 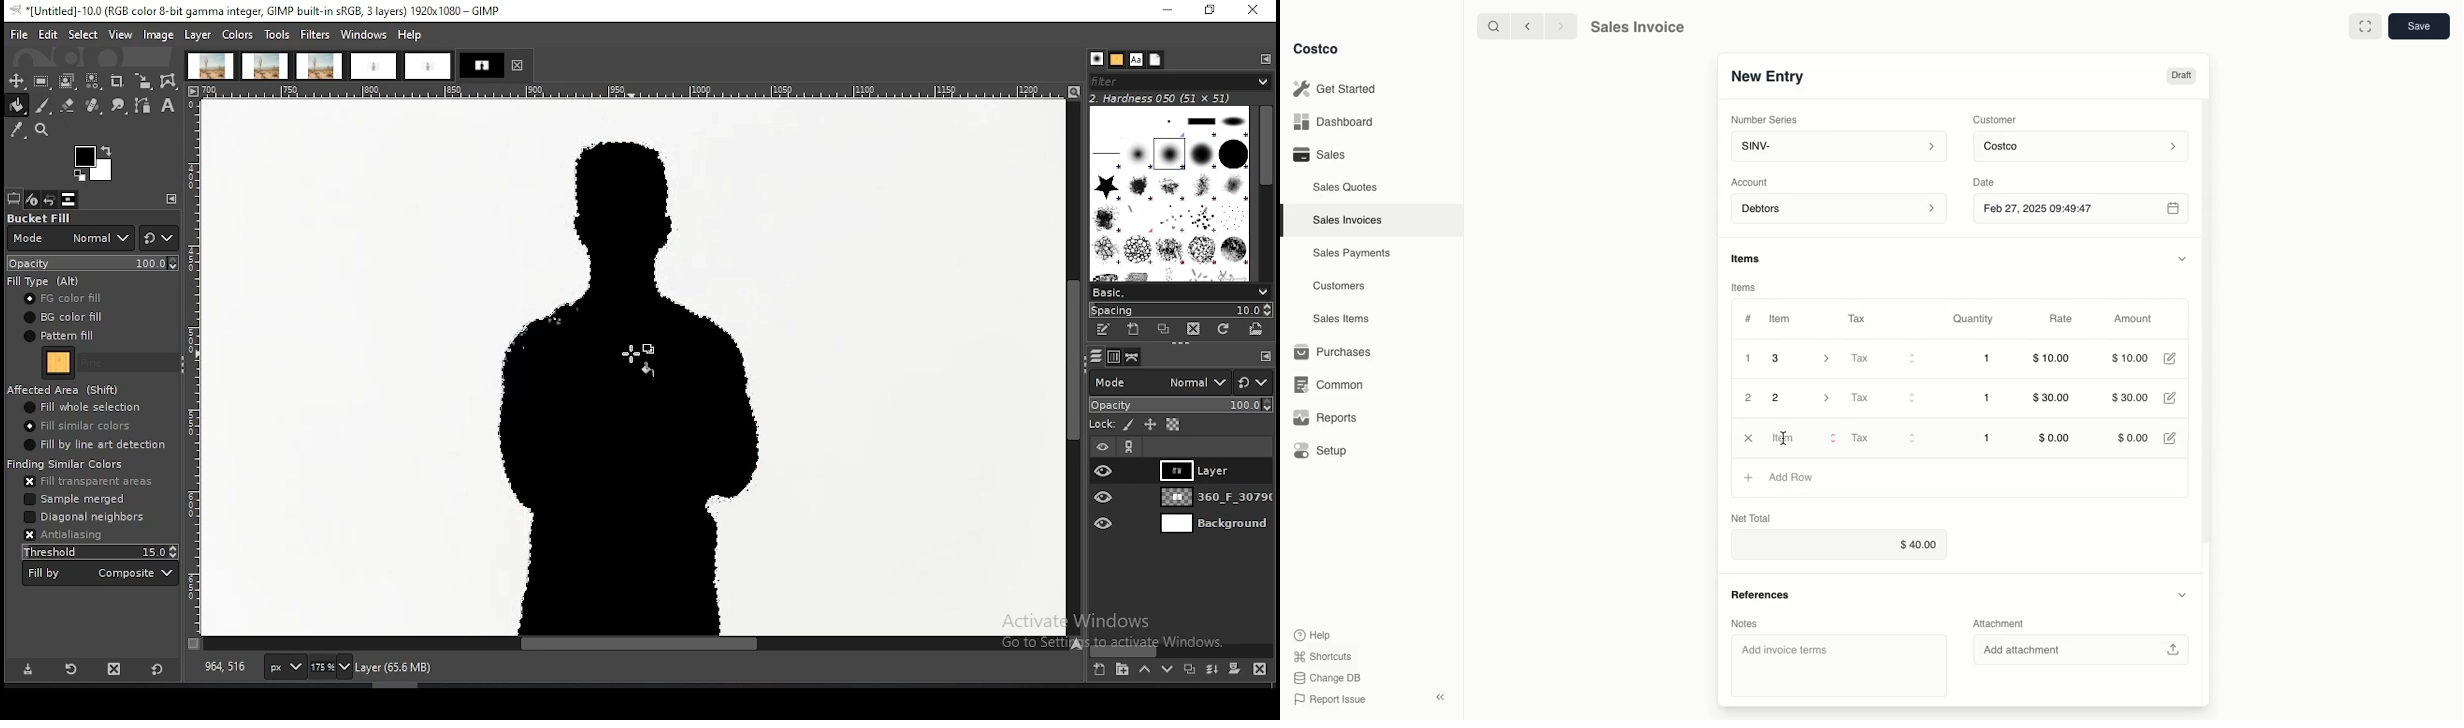 What do you see at coordinates (1996, 118) in the screenshot?
I see `Customer` at bounding box center [1996, 118].